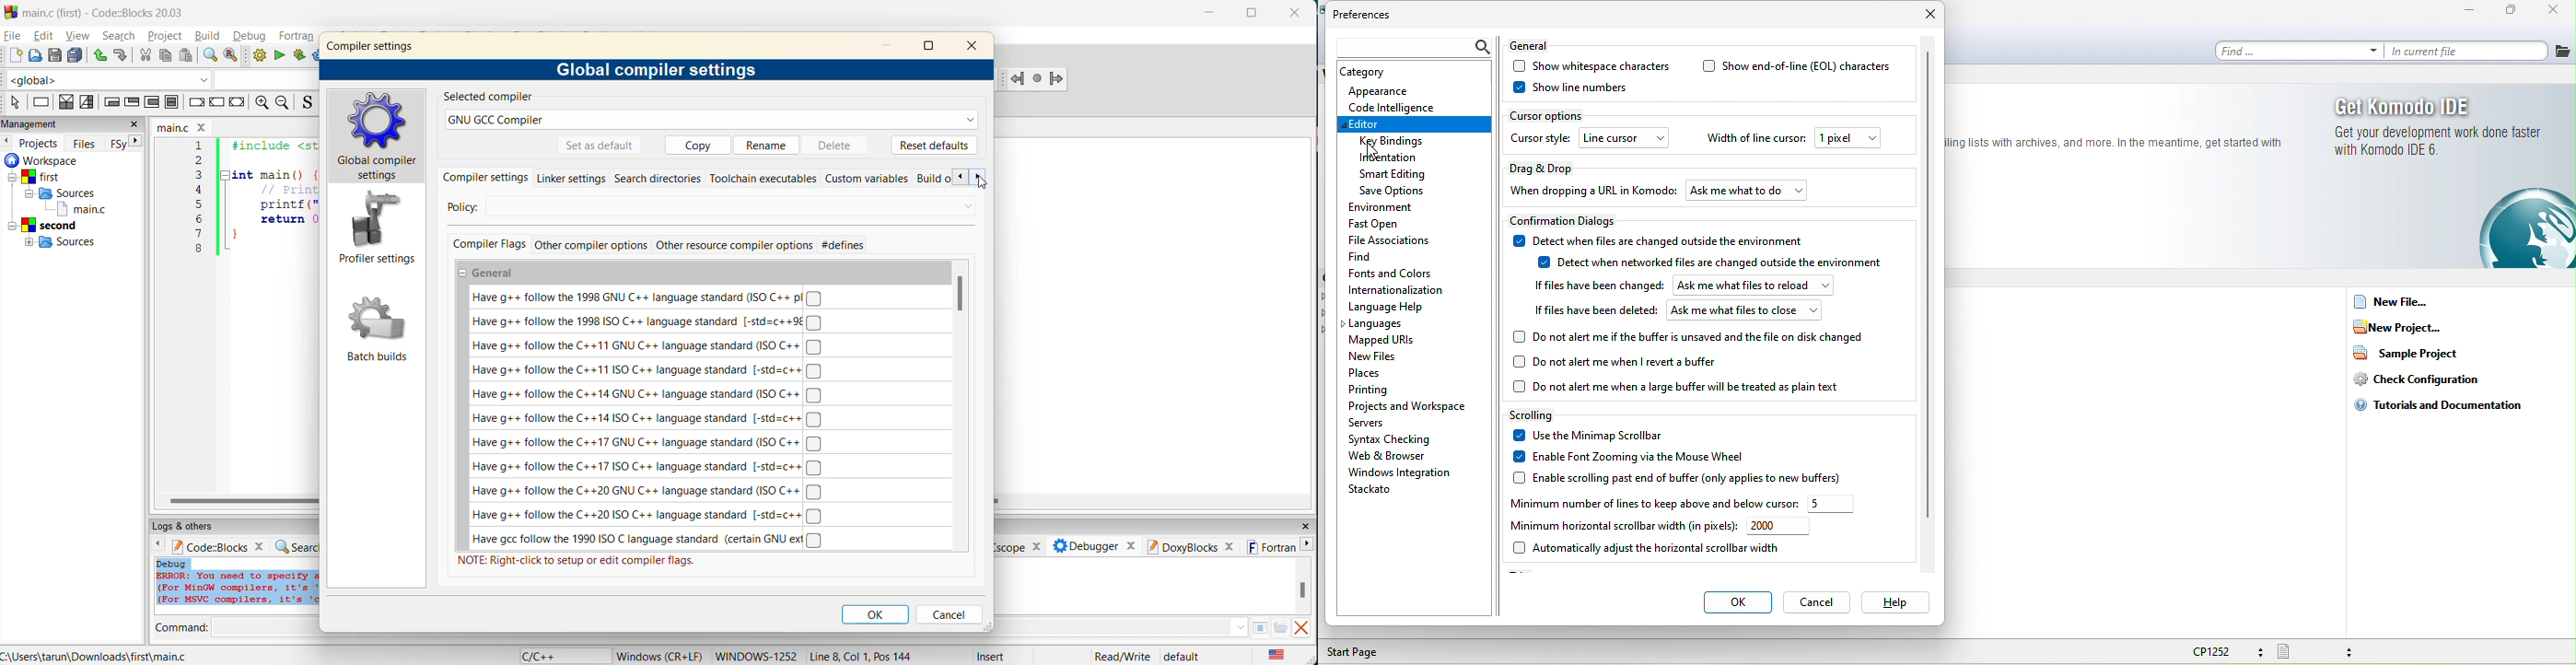 This screenshot has height=672, width=2576. Describe the element at coordinates (77, 34) in the screenshot. I see `view` at that location.